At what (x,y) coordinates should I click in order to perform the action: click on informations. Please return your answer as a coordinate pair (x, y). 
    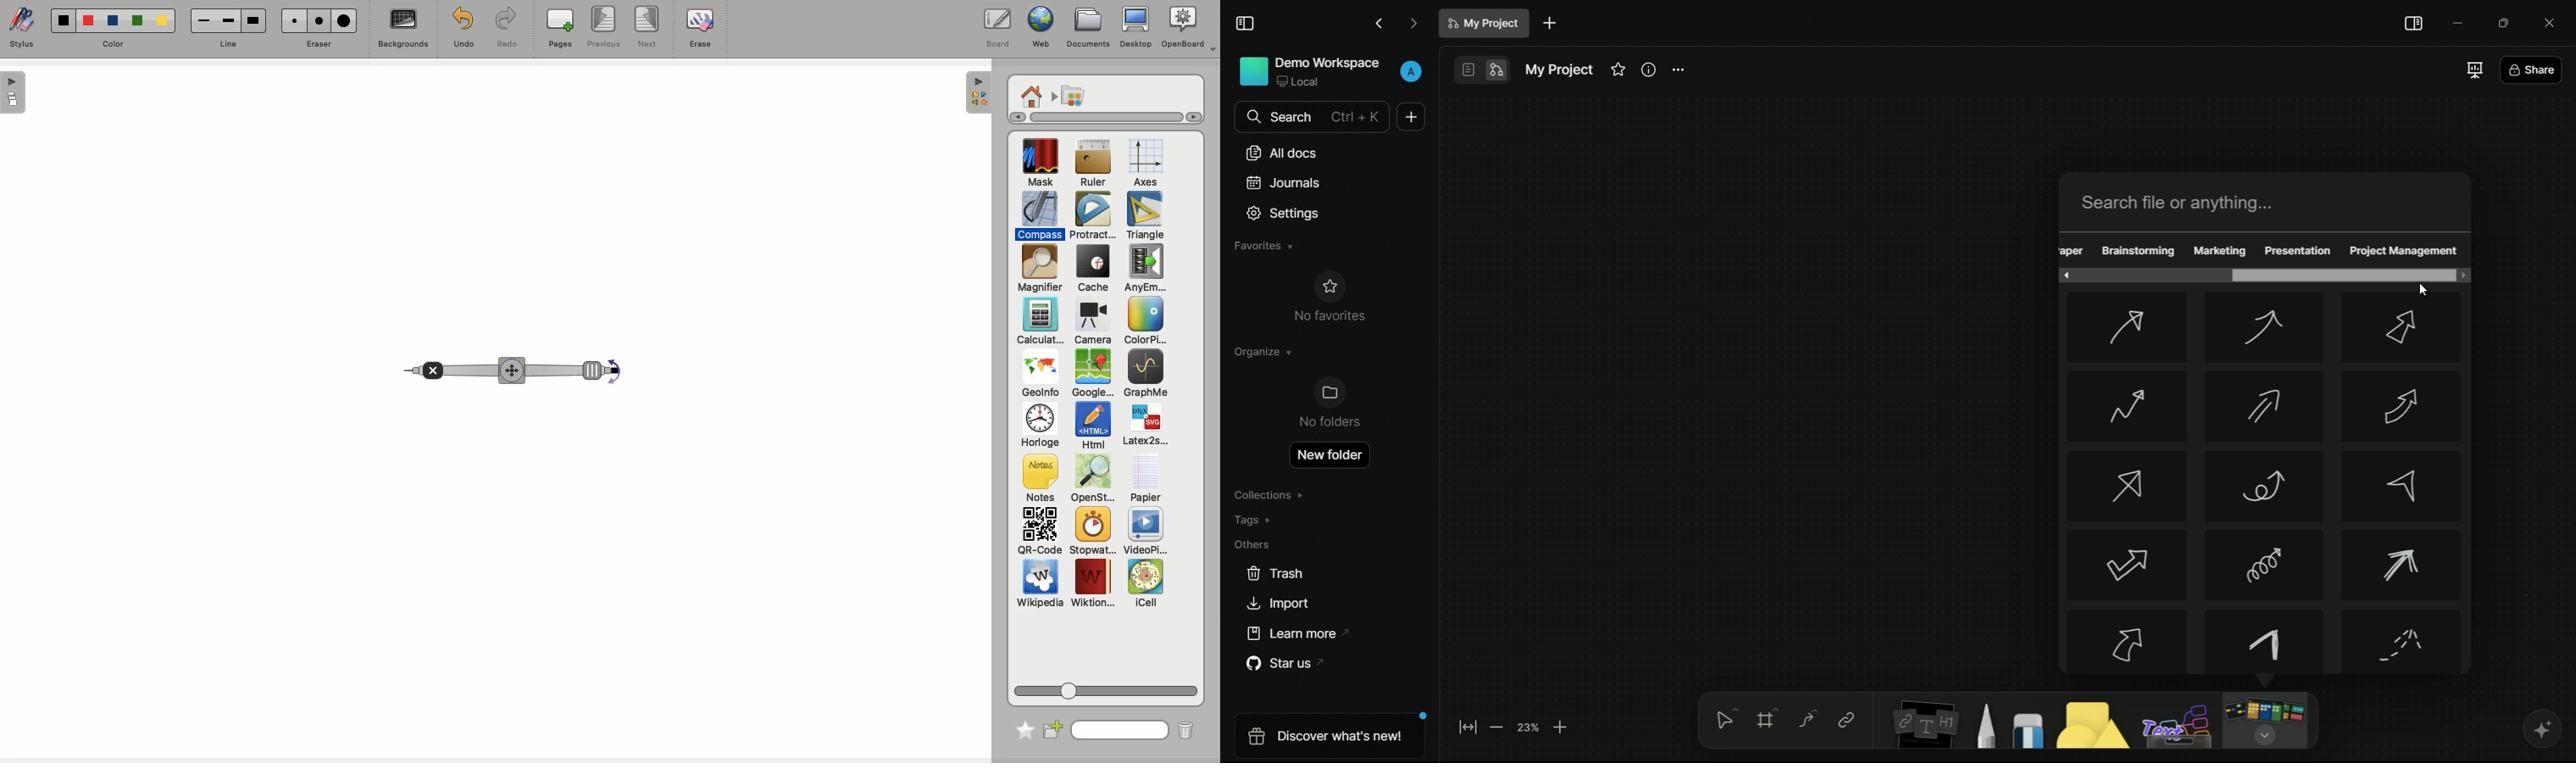
    Looking at the image, I should click on (1649, 69).